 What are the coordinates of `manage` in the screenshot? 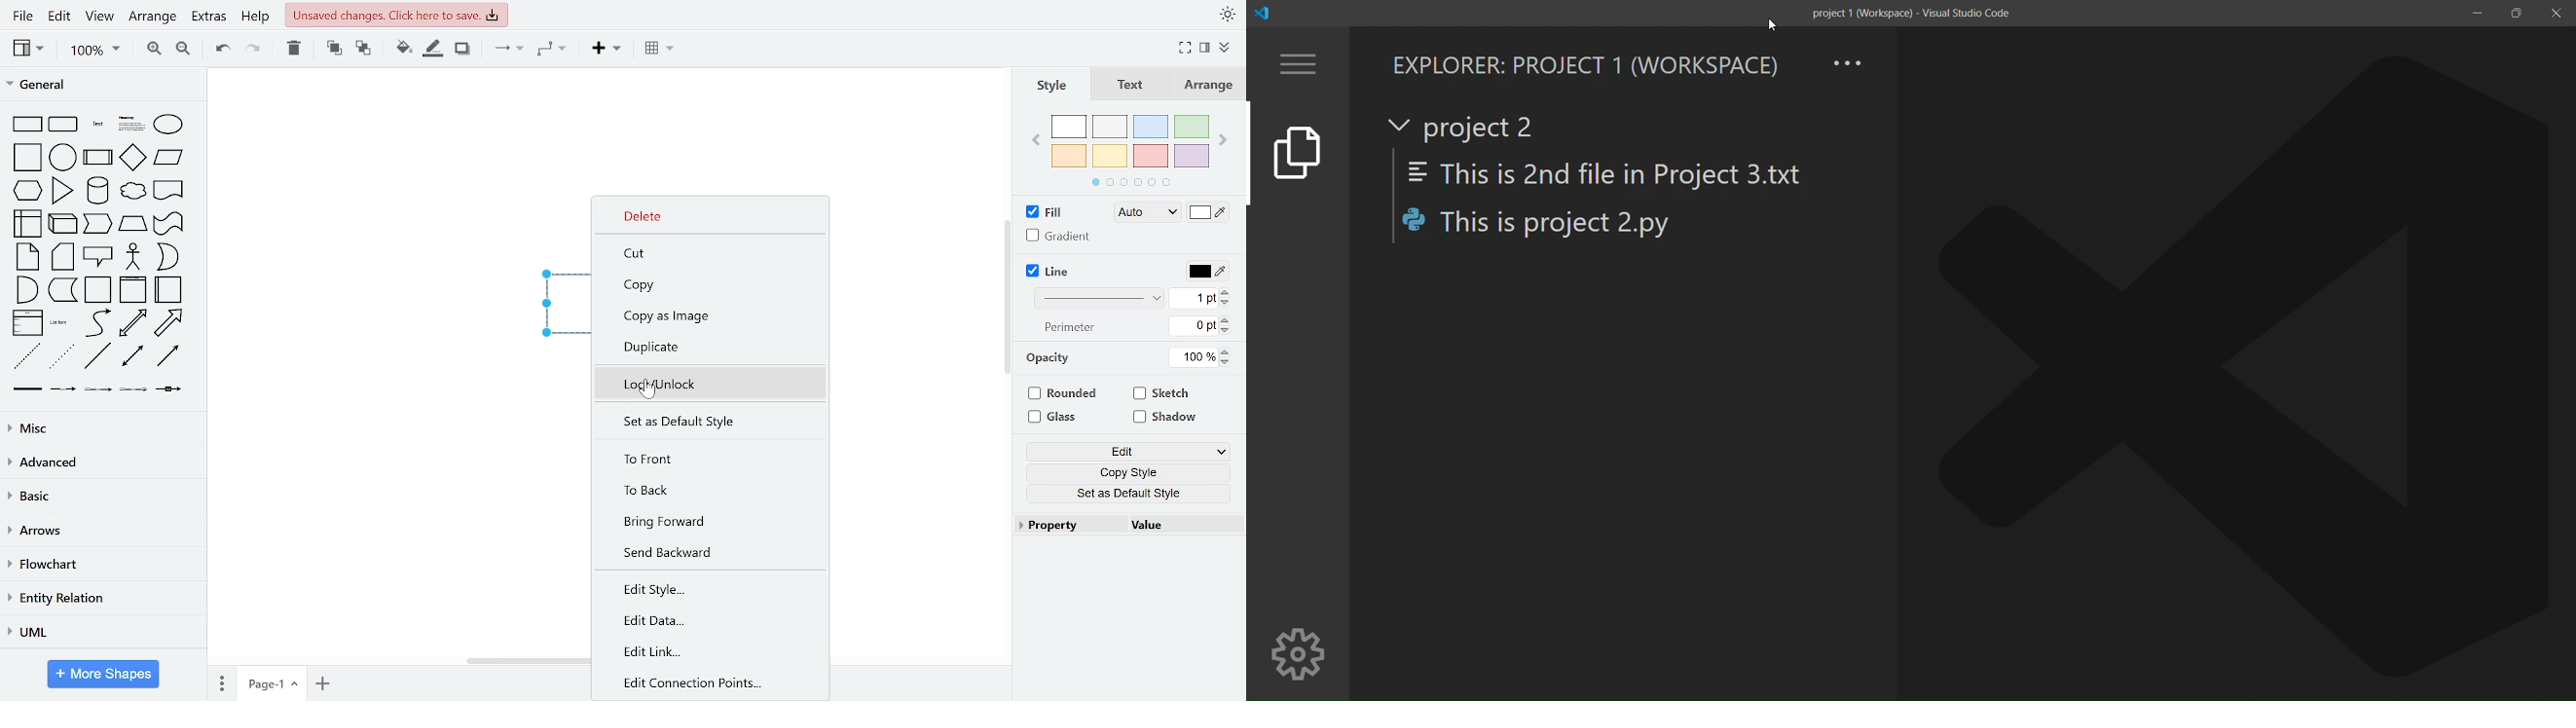 It's located at (1299, 651).